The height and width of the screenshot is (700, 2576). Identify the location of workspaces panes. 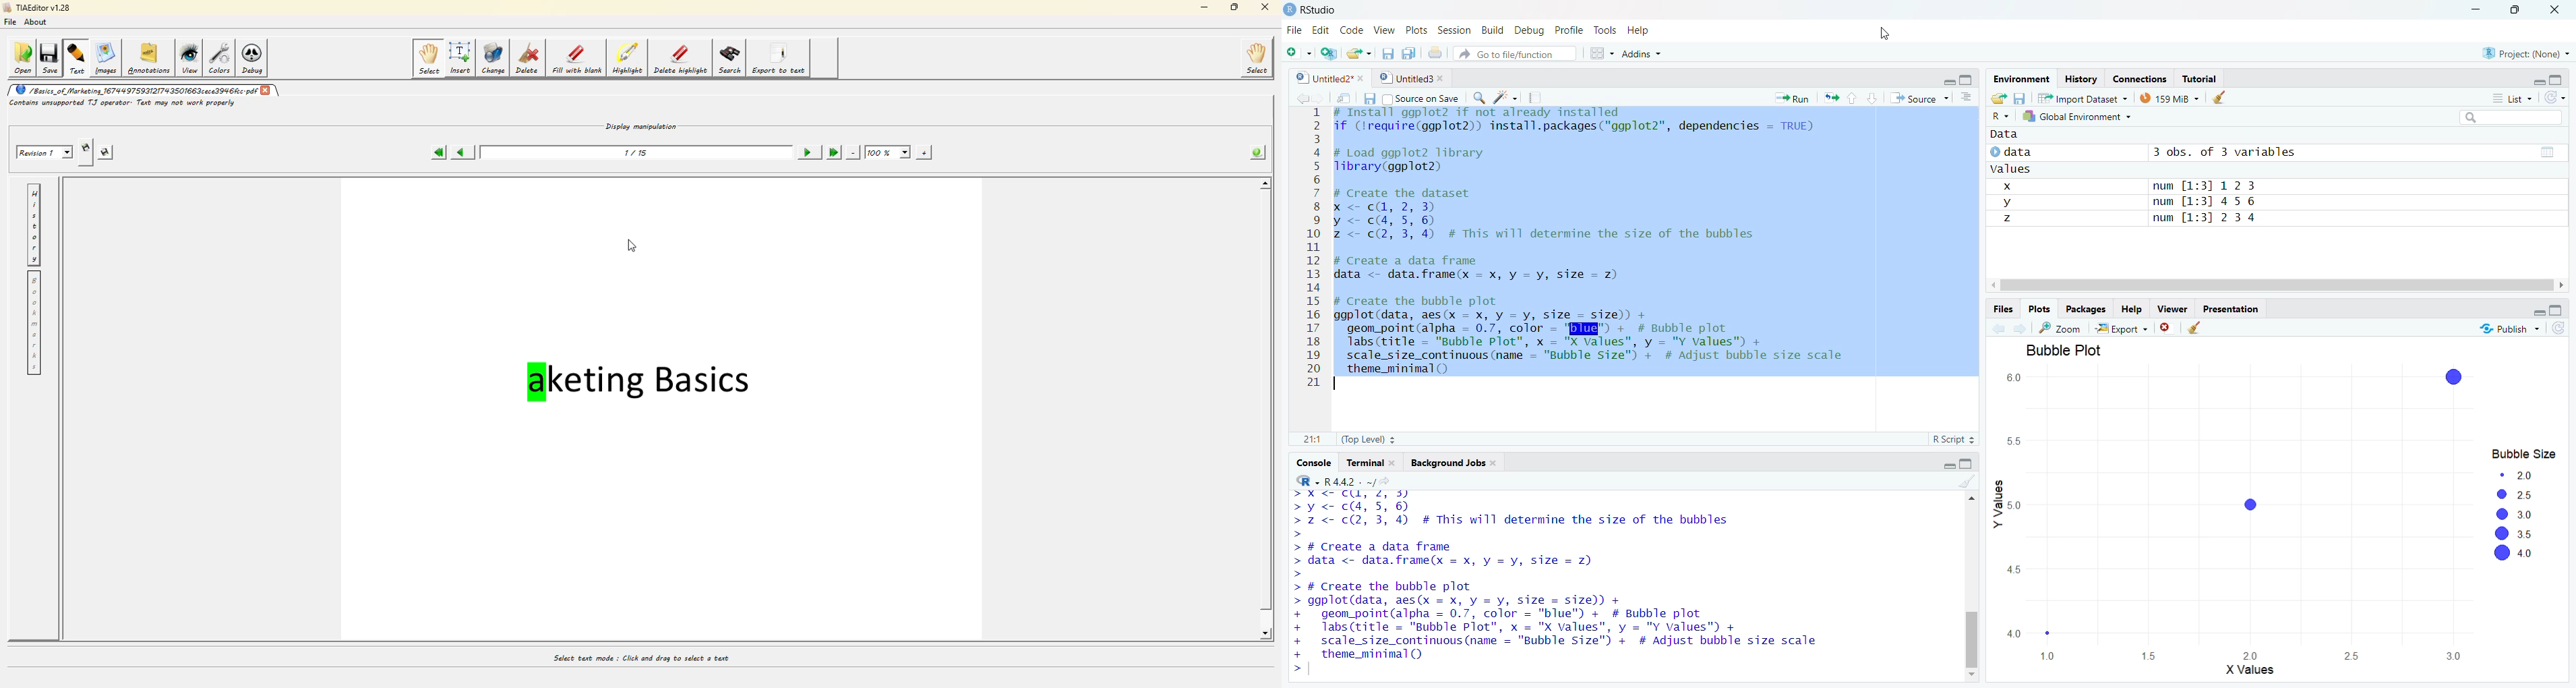
(1598, 53).